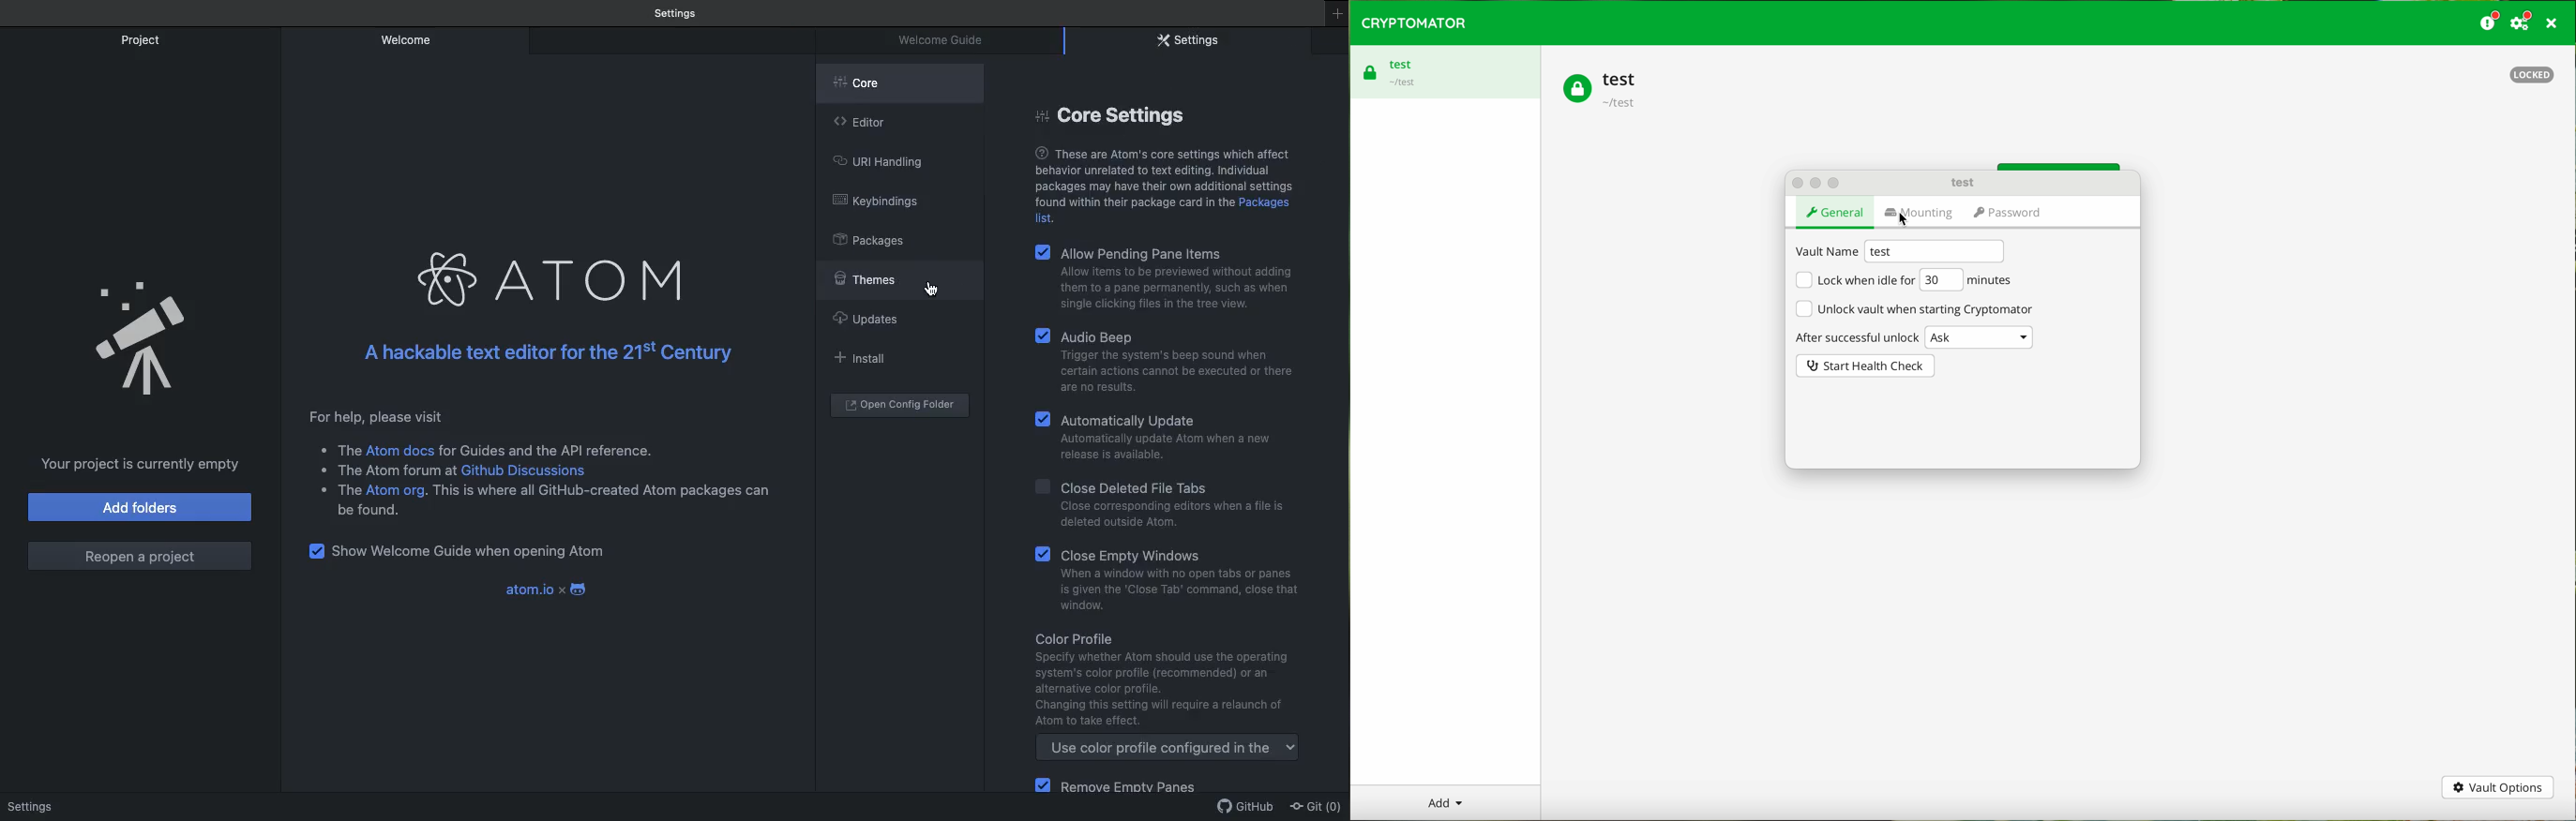 This screenshot has width=2576, height=840. Describe the element at coordinates (376, 415) in the screenshot. I see `For help, please visit` at that location.